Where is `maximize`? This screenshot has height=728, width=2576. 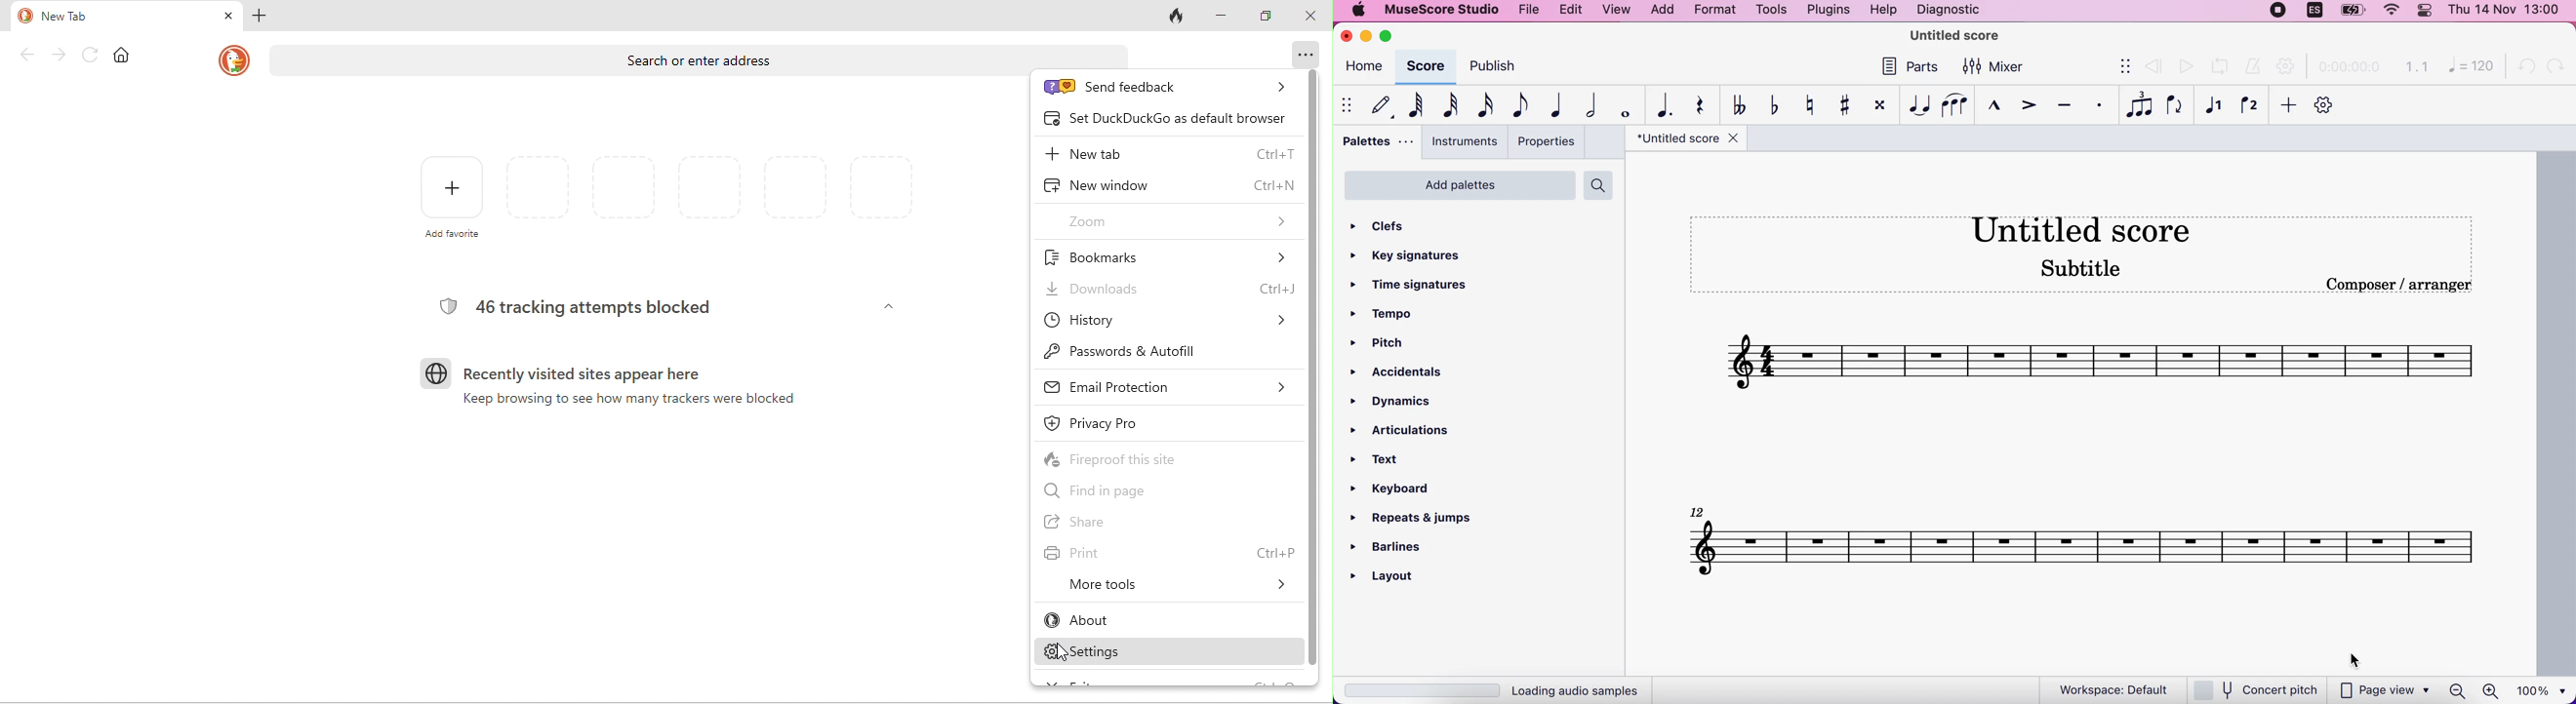
maximize is located at coordinates (1397, 36).